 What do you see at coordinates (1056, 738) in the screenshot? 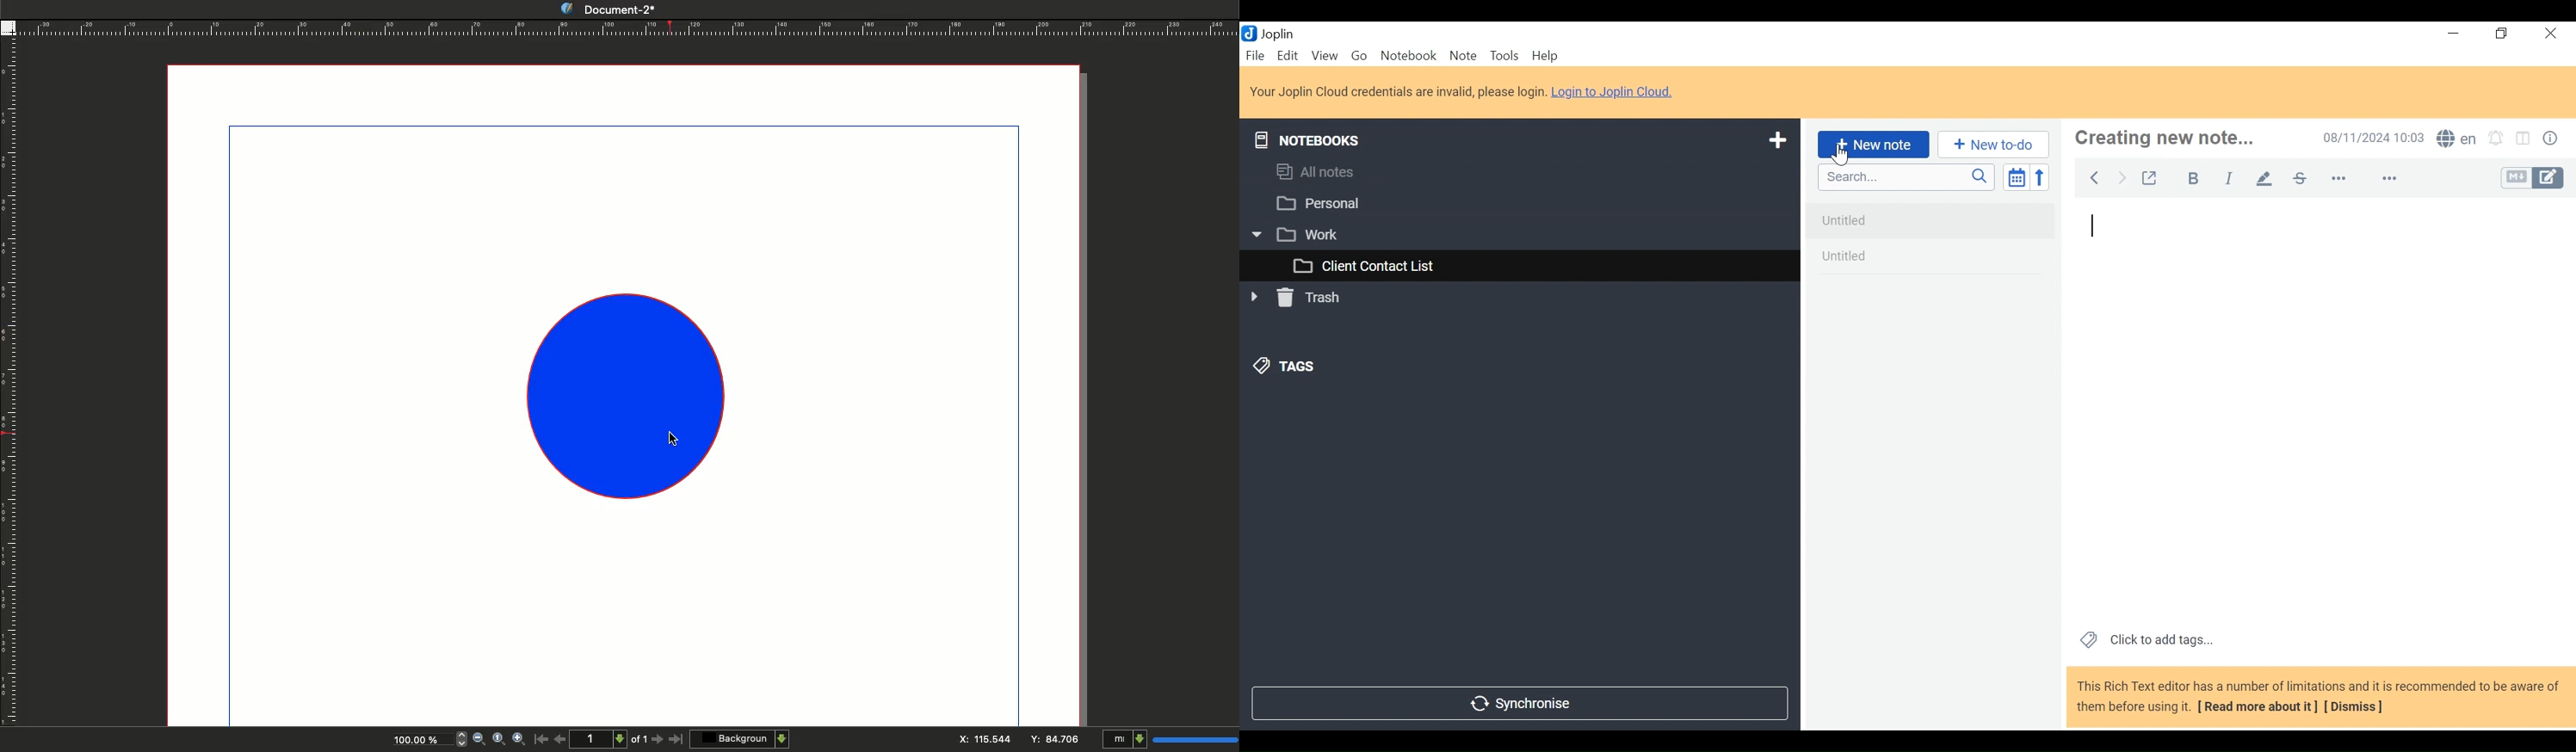
I see `Y: 84.706` at bounding box center [1056, 738].